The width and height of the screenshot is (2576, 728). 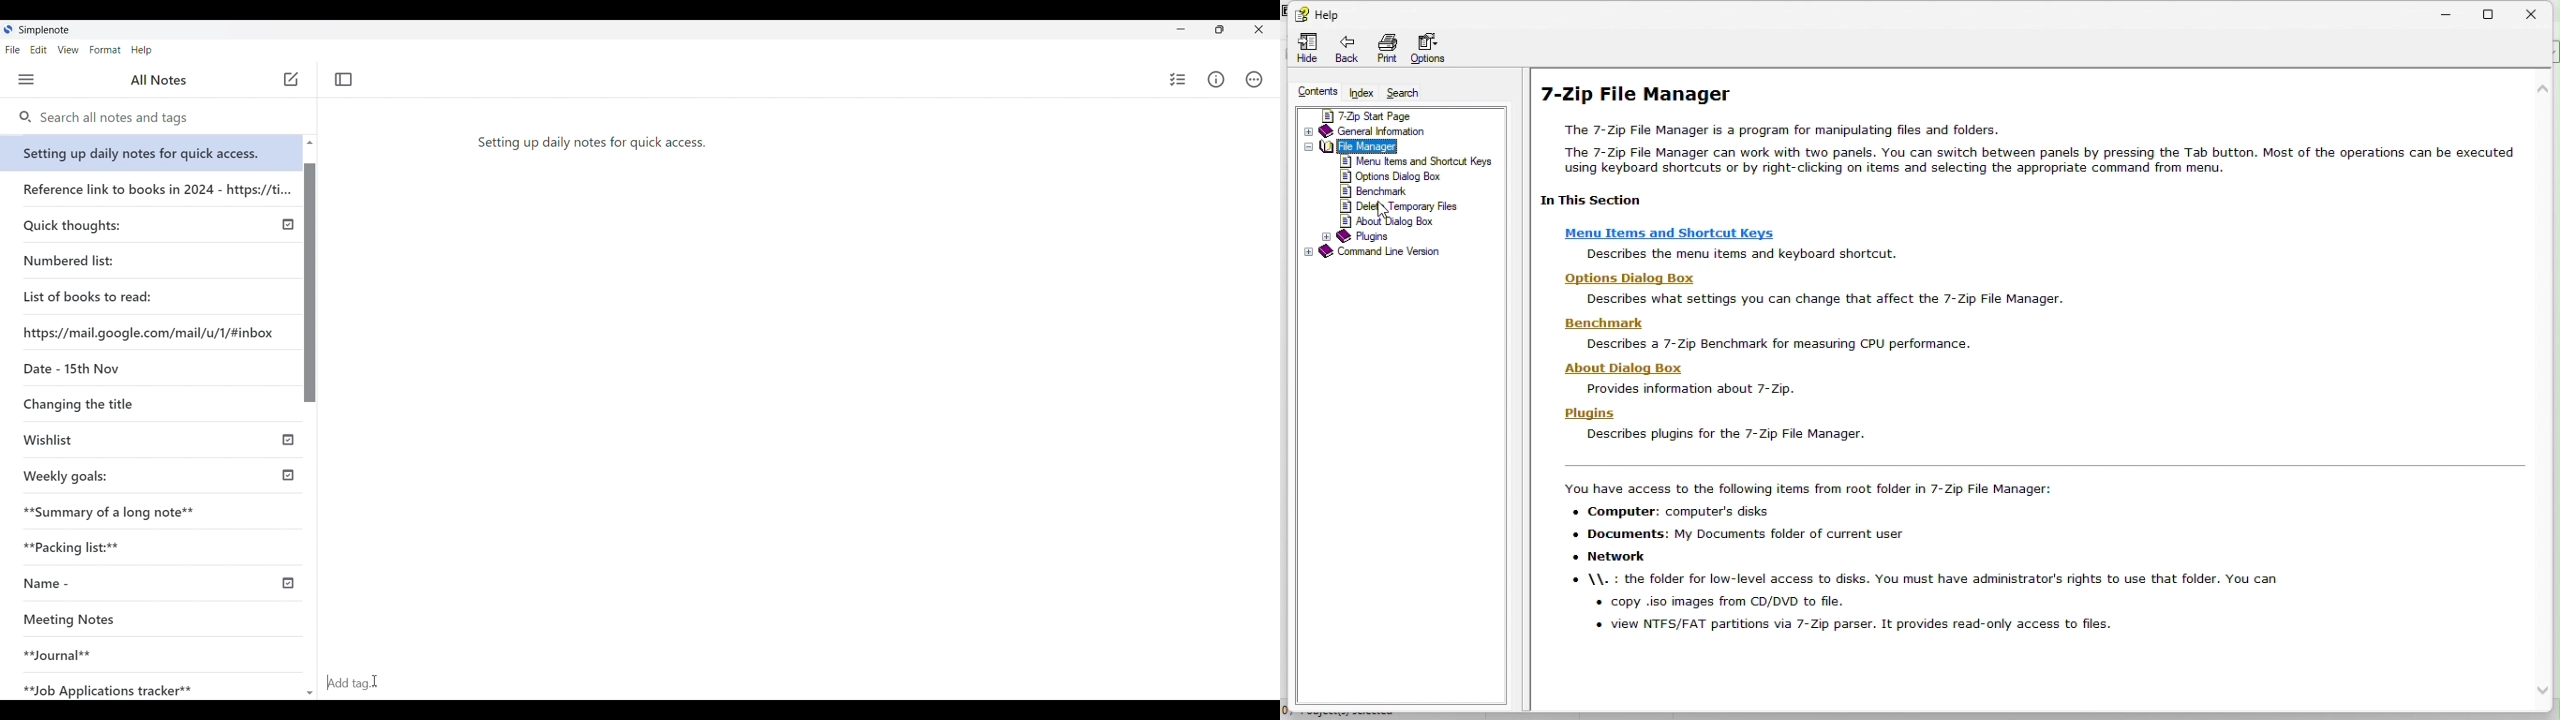 I want to click on reference link to books in 2024 - https://ti..., so click(x=155, y=187).